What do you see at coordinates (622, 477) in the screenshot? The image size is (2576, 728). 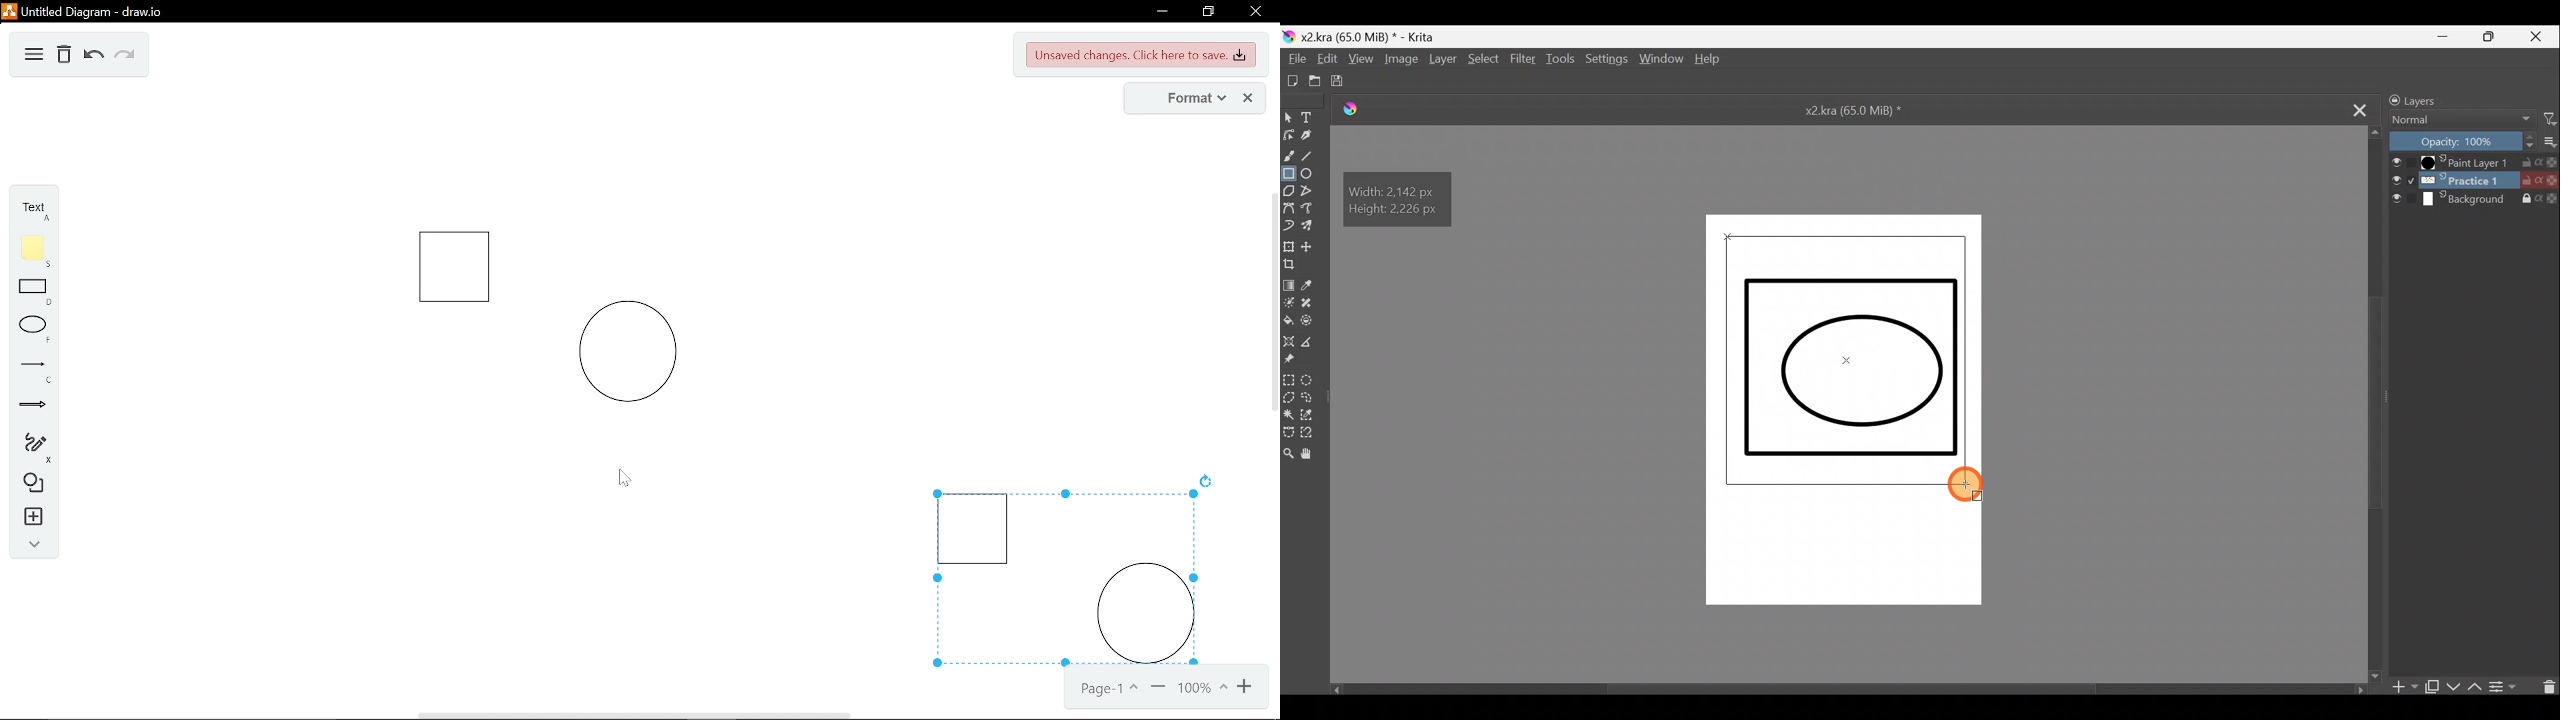 I see `Cursor` at bounding box center [622, 477].